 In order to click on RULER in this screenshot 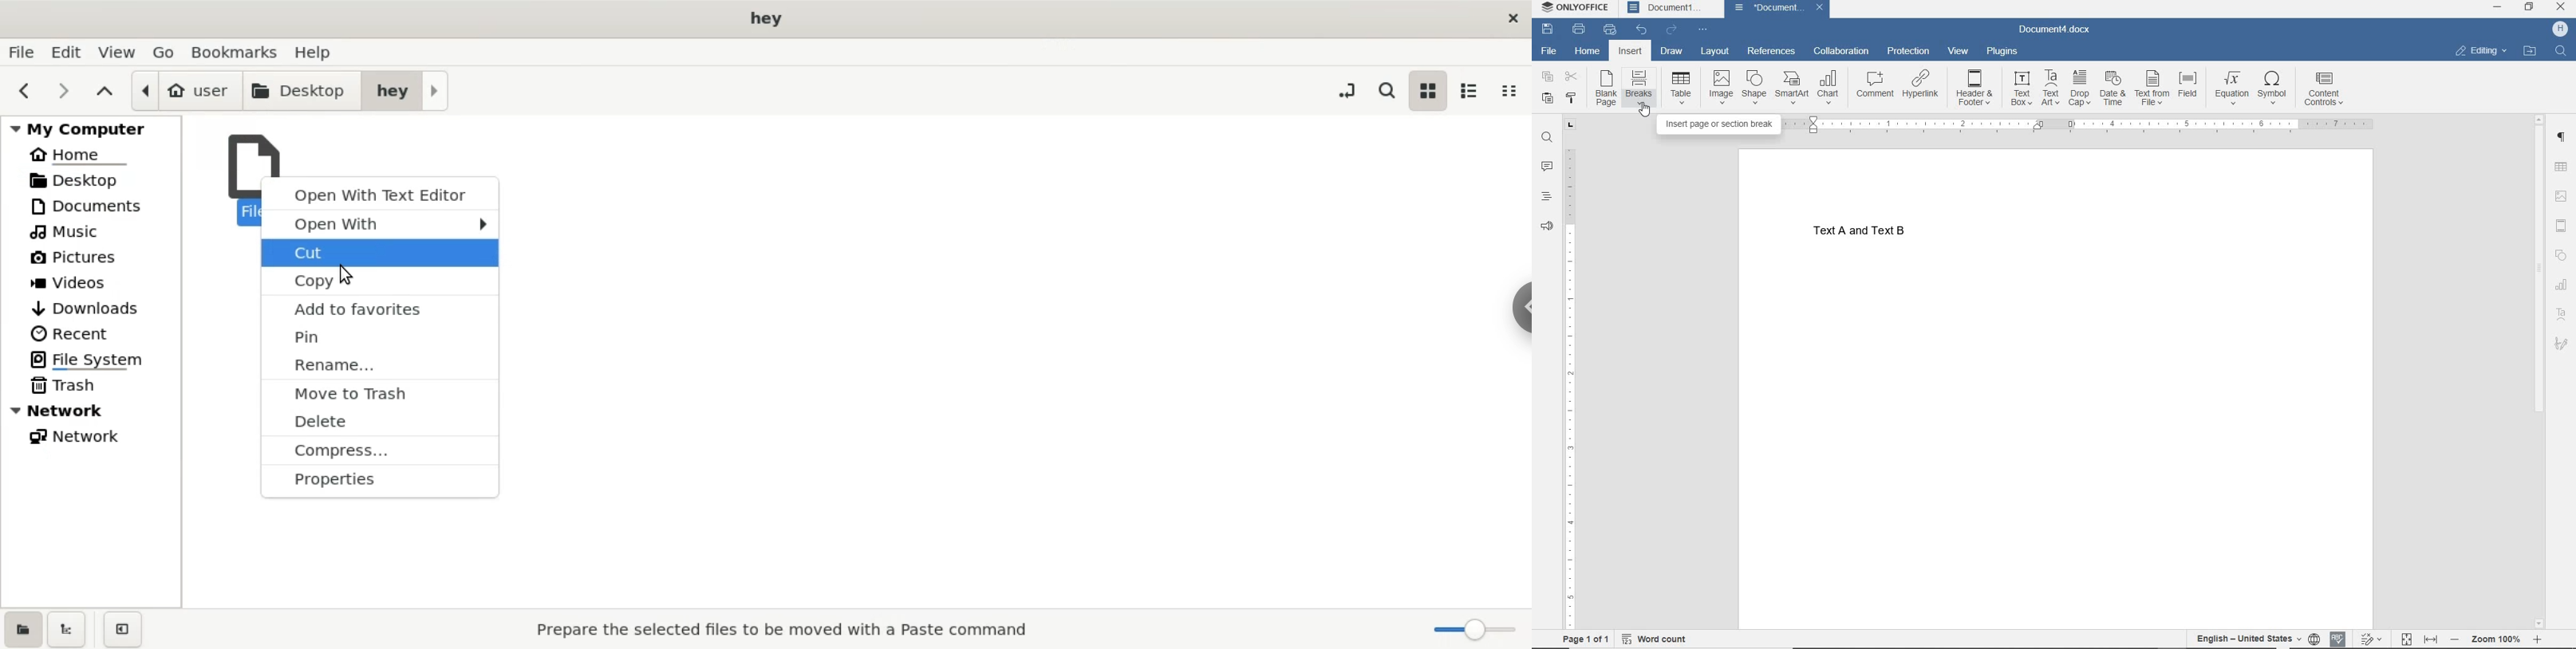, I will do `click(1572, 389)`.